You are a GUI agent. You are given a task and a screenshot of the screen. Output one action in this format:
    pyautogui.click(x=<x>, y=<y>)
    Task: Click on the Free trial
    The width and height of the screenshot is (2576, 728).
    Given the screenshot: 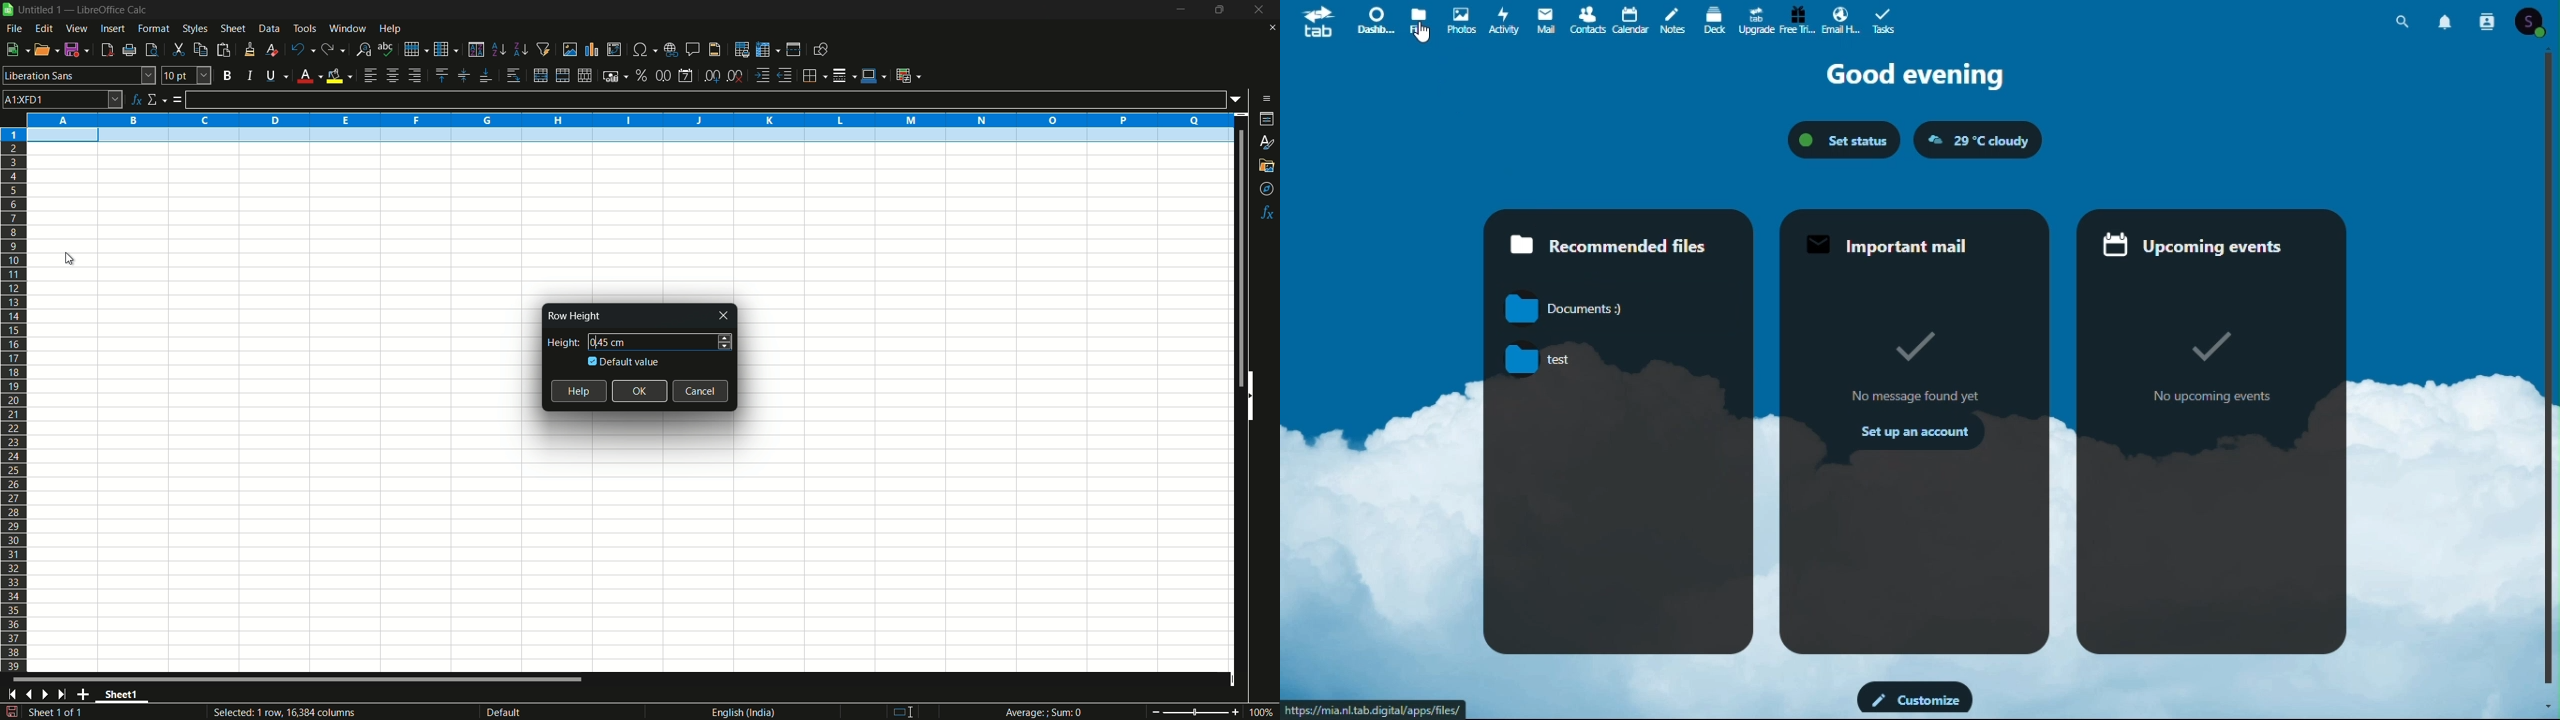 What is the action you would take?
    pyautogui.click(x=1799, y=17)
    